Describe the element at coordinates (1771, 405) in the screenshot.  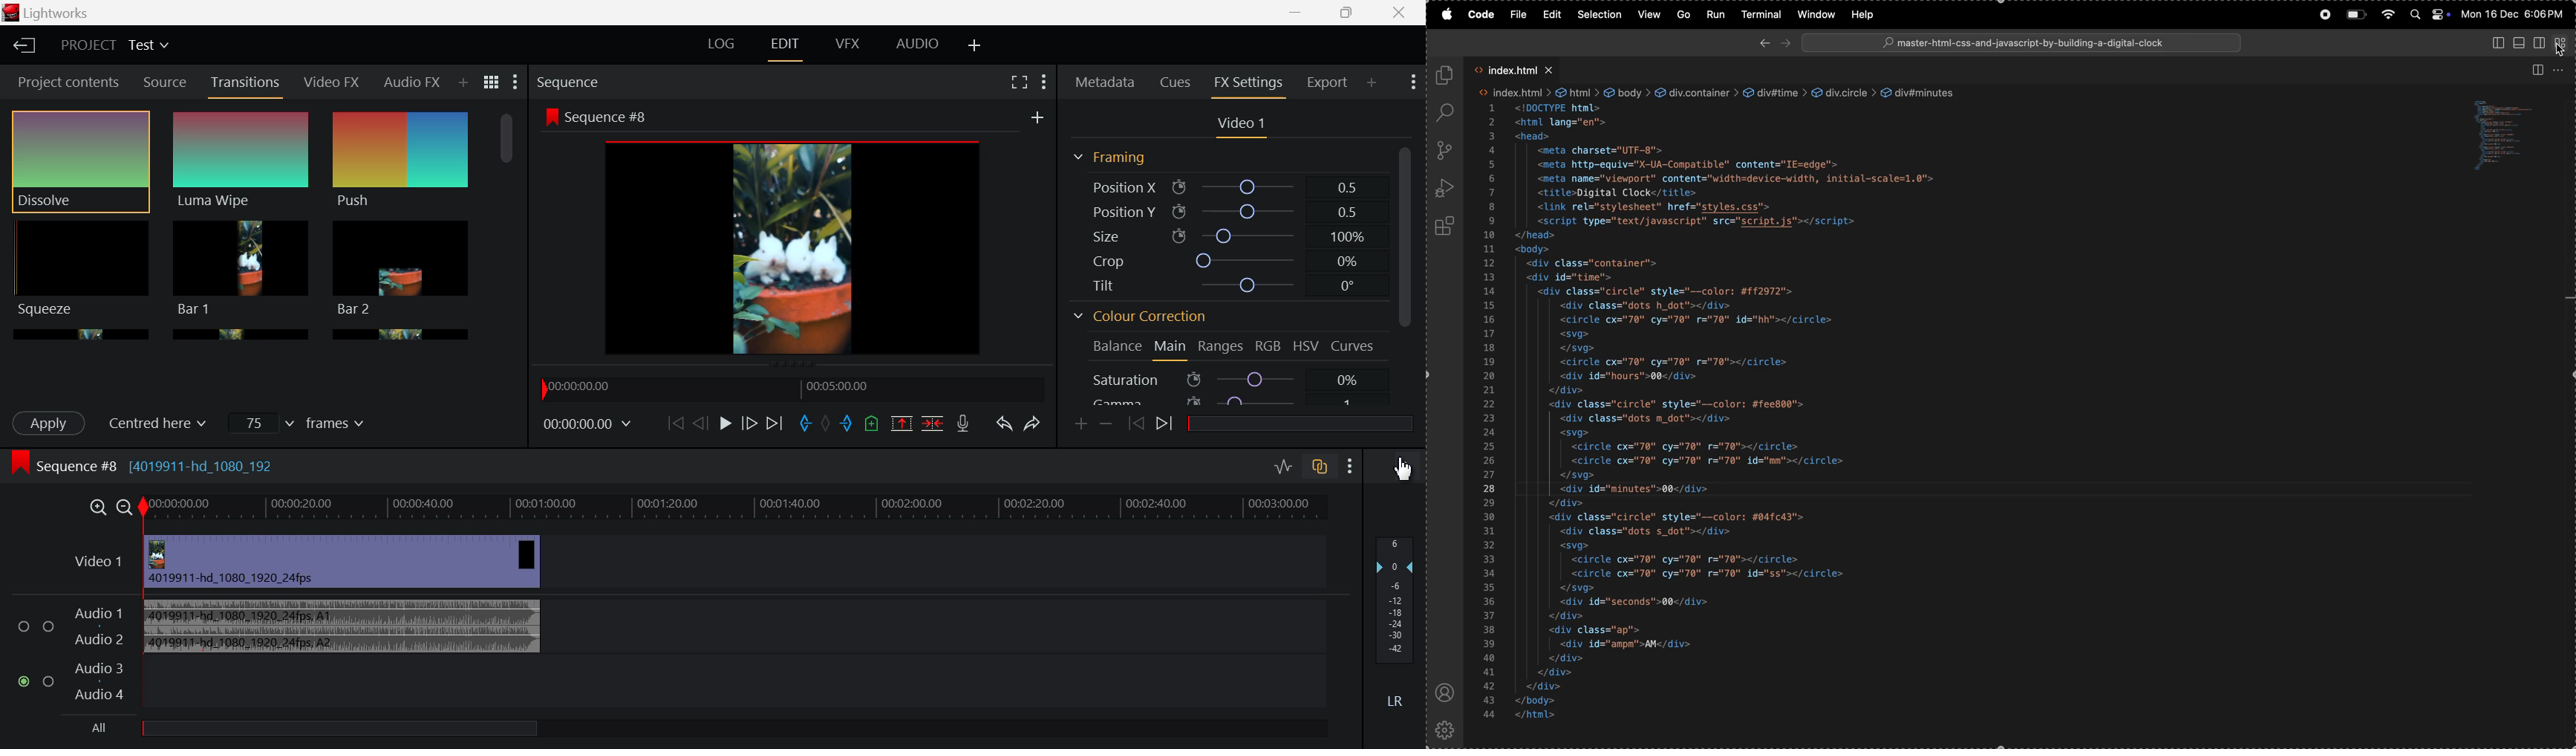
I see `code block for web page using html` at that location.